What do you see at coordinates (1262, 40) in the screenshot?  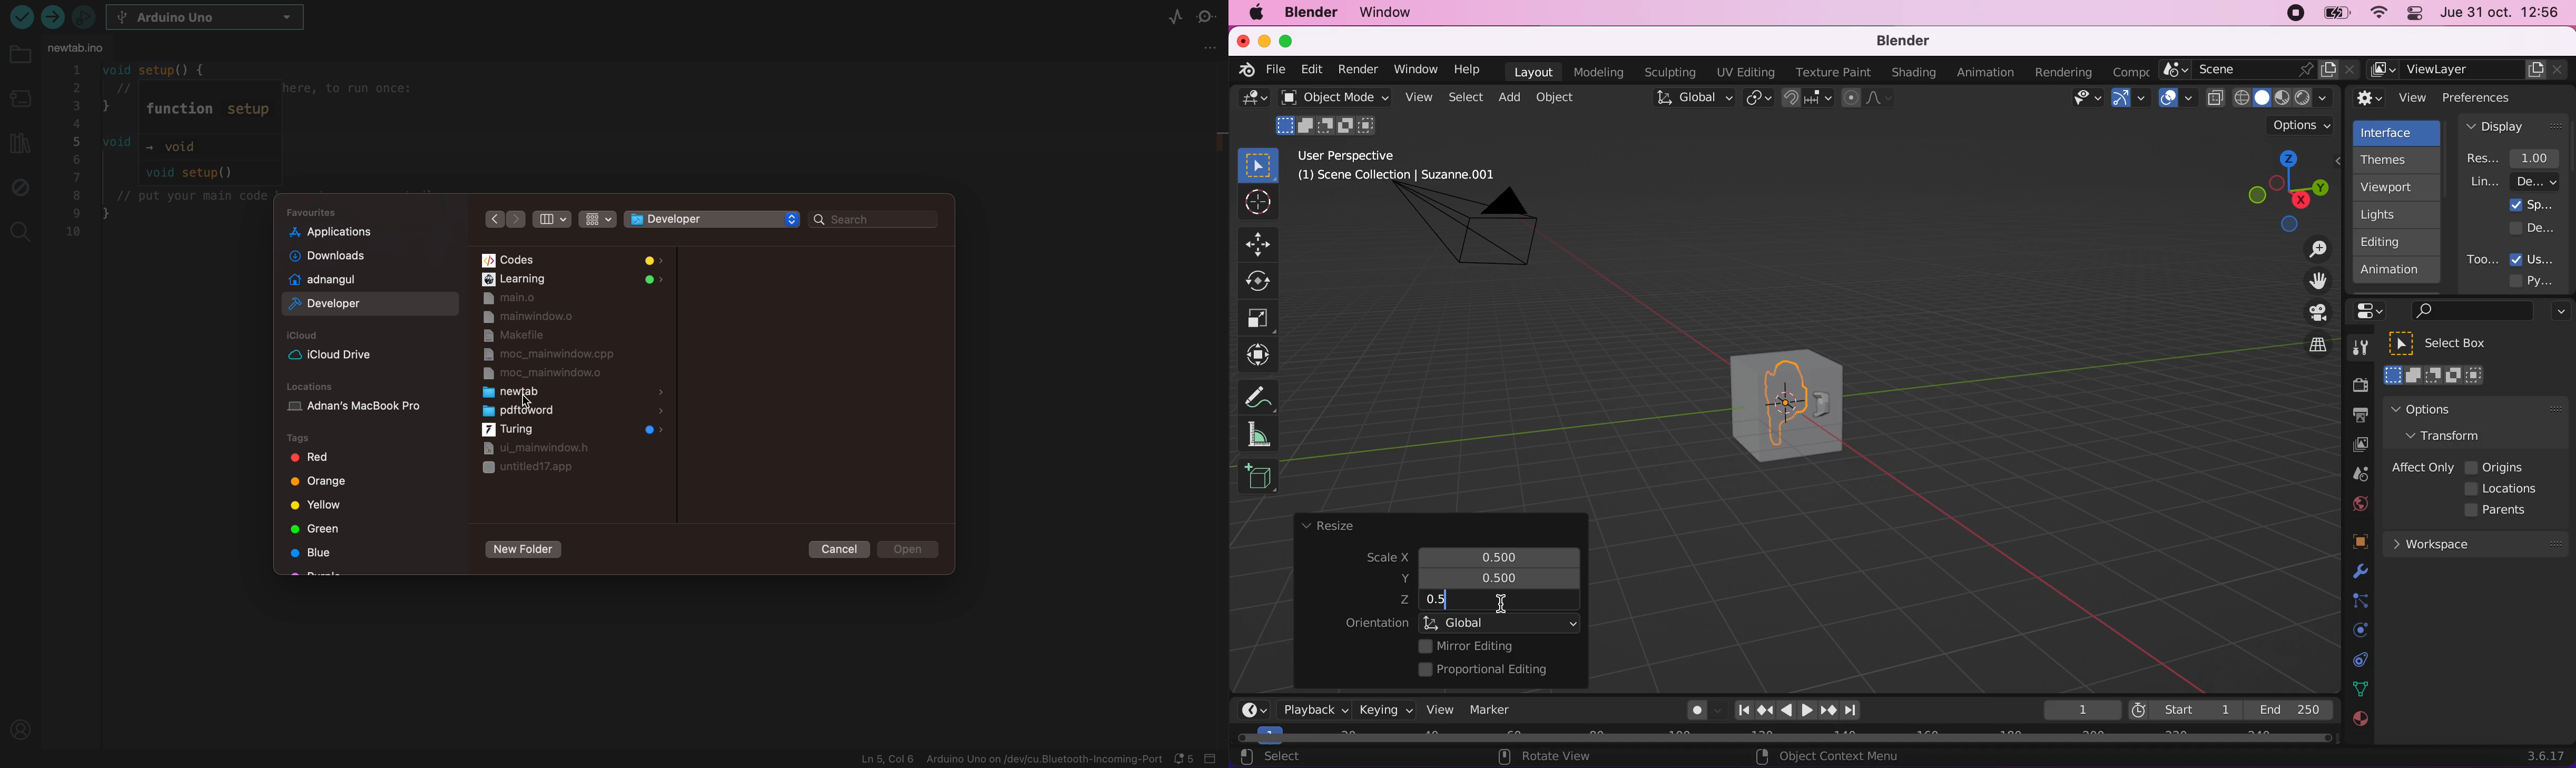 I see `minimize` at bounding box center [1262, 40].